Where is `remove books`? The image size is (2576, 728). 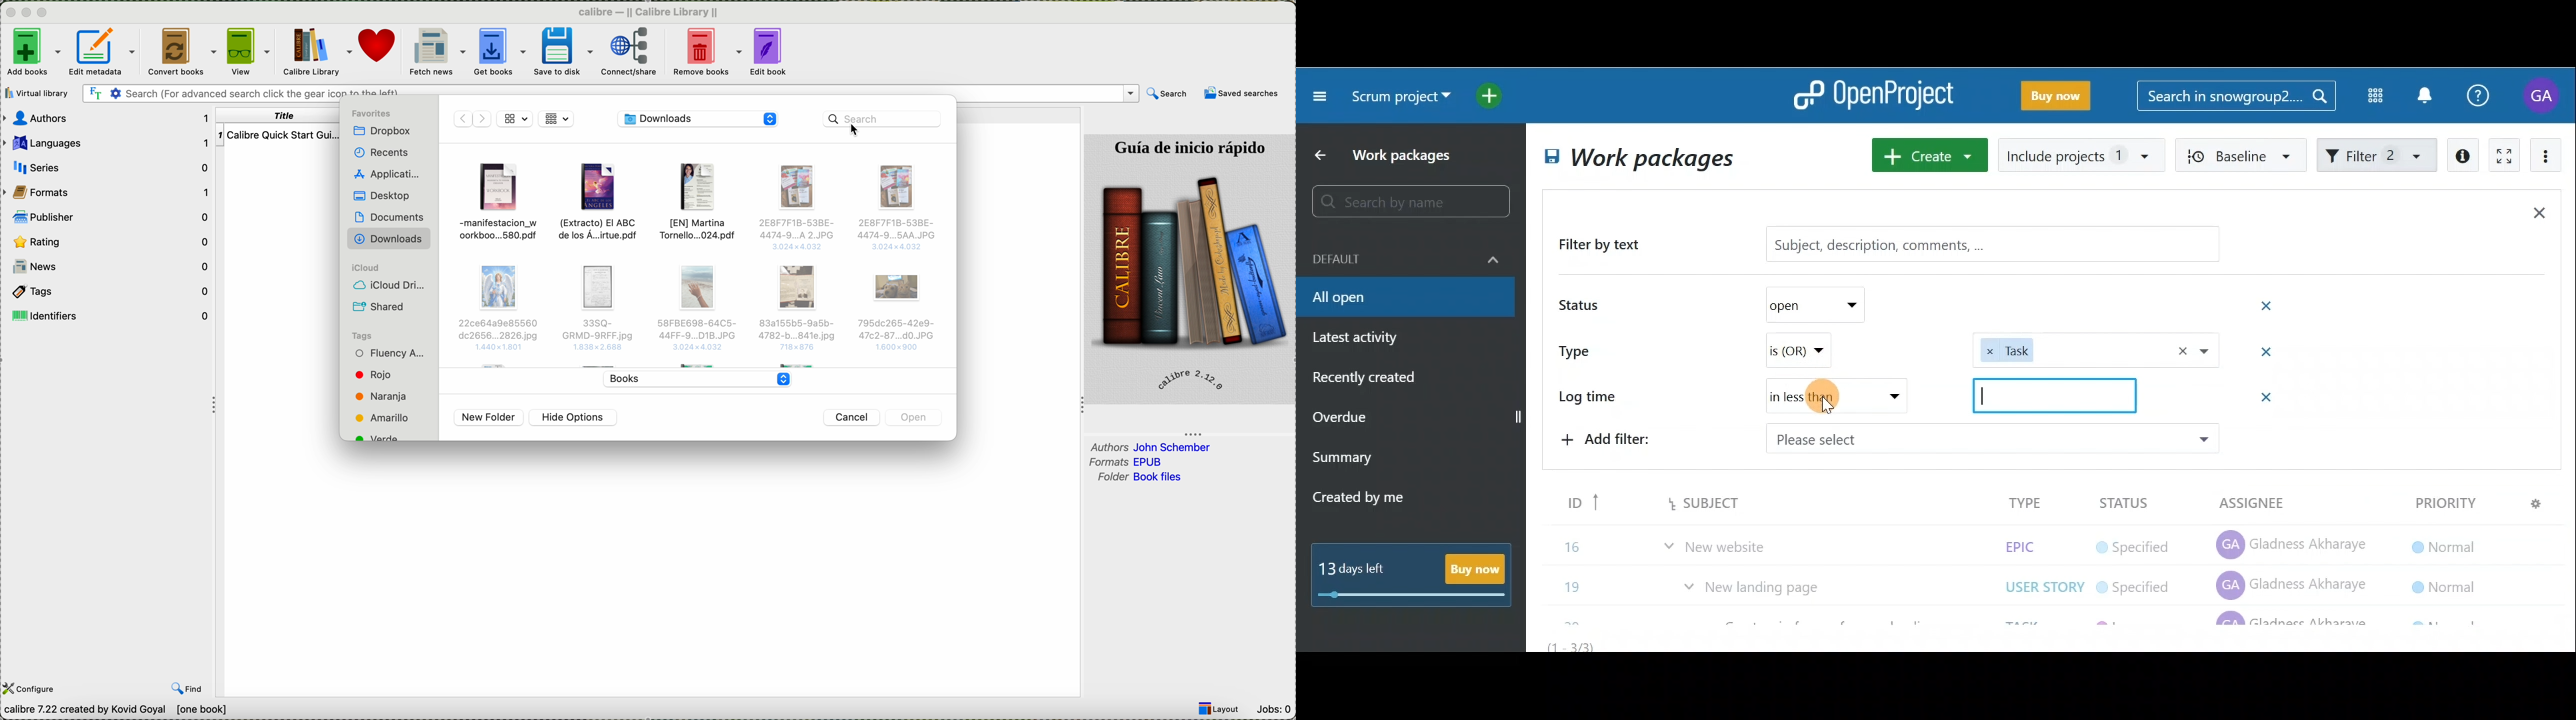 remove books is located at coordinates (706, 52).